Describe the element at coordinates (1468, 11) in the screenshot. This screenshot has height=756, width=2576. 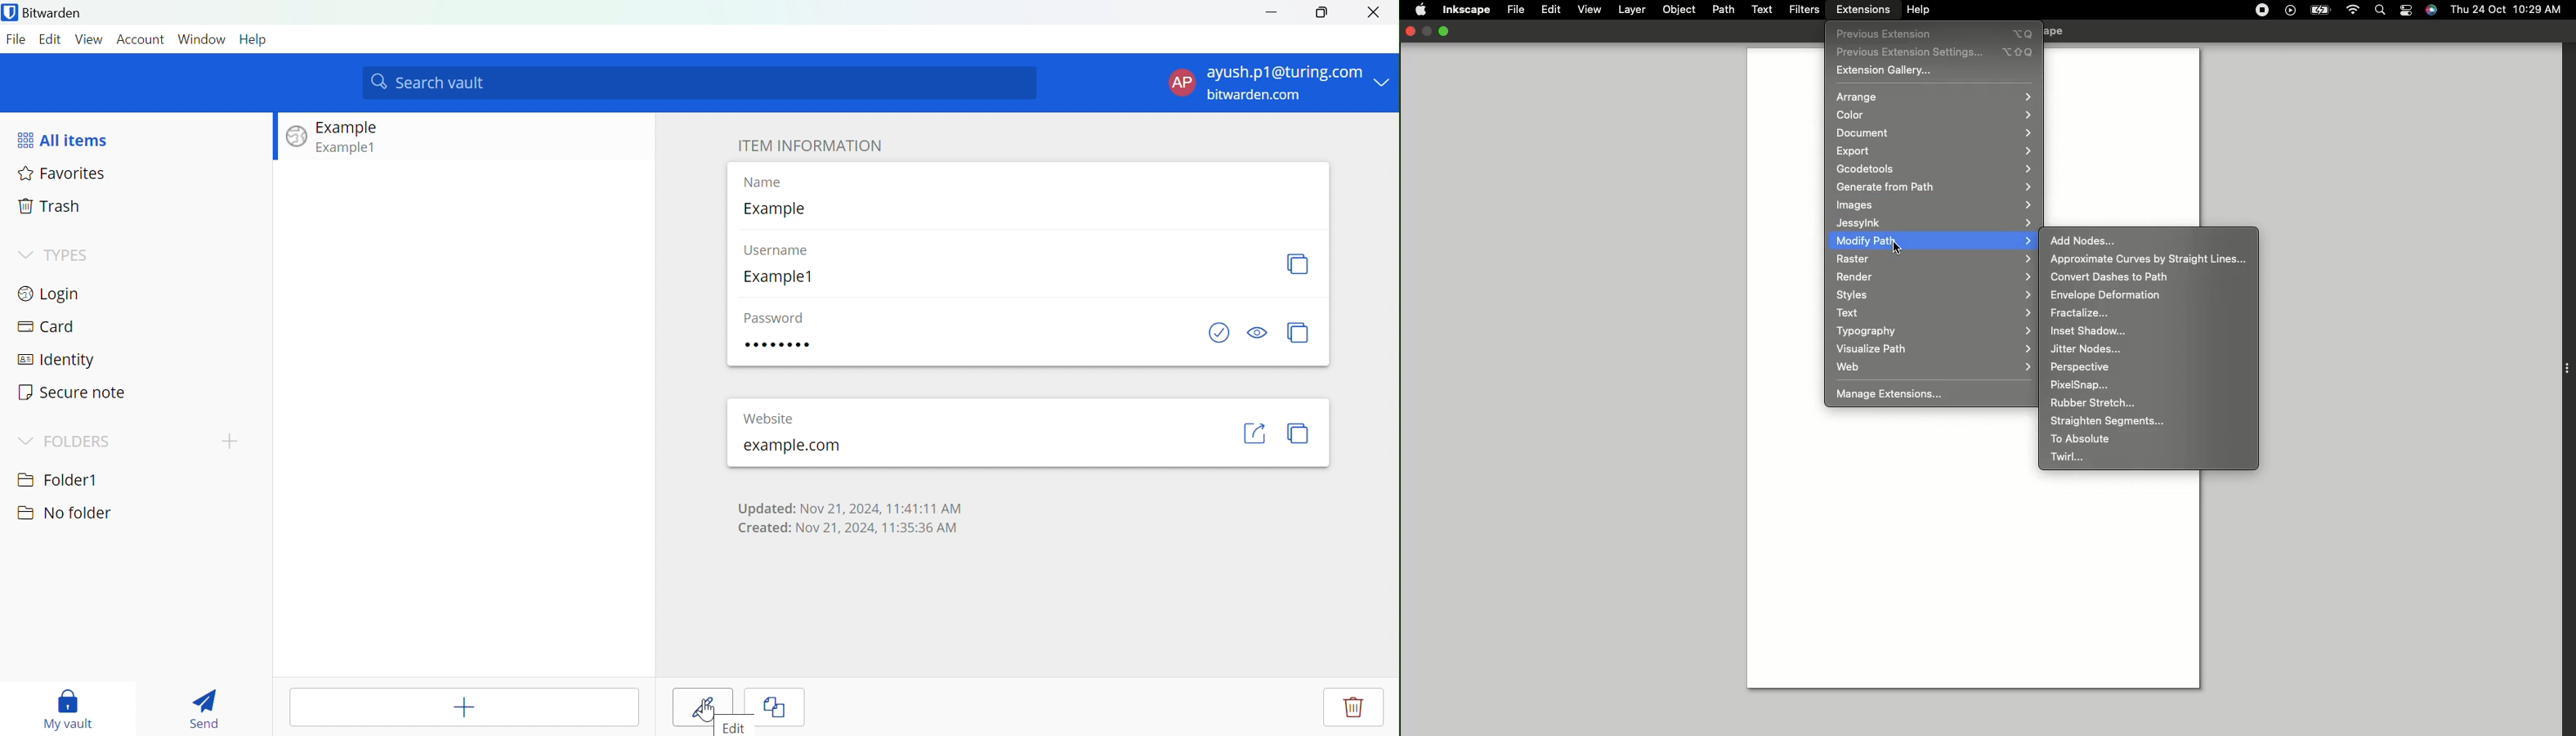
I see `Inkscape` at that location.